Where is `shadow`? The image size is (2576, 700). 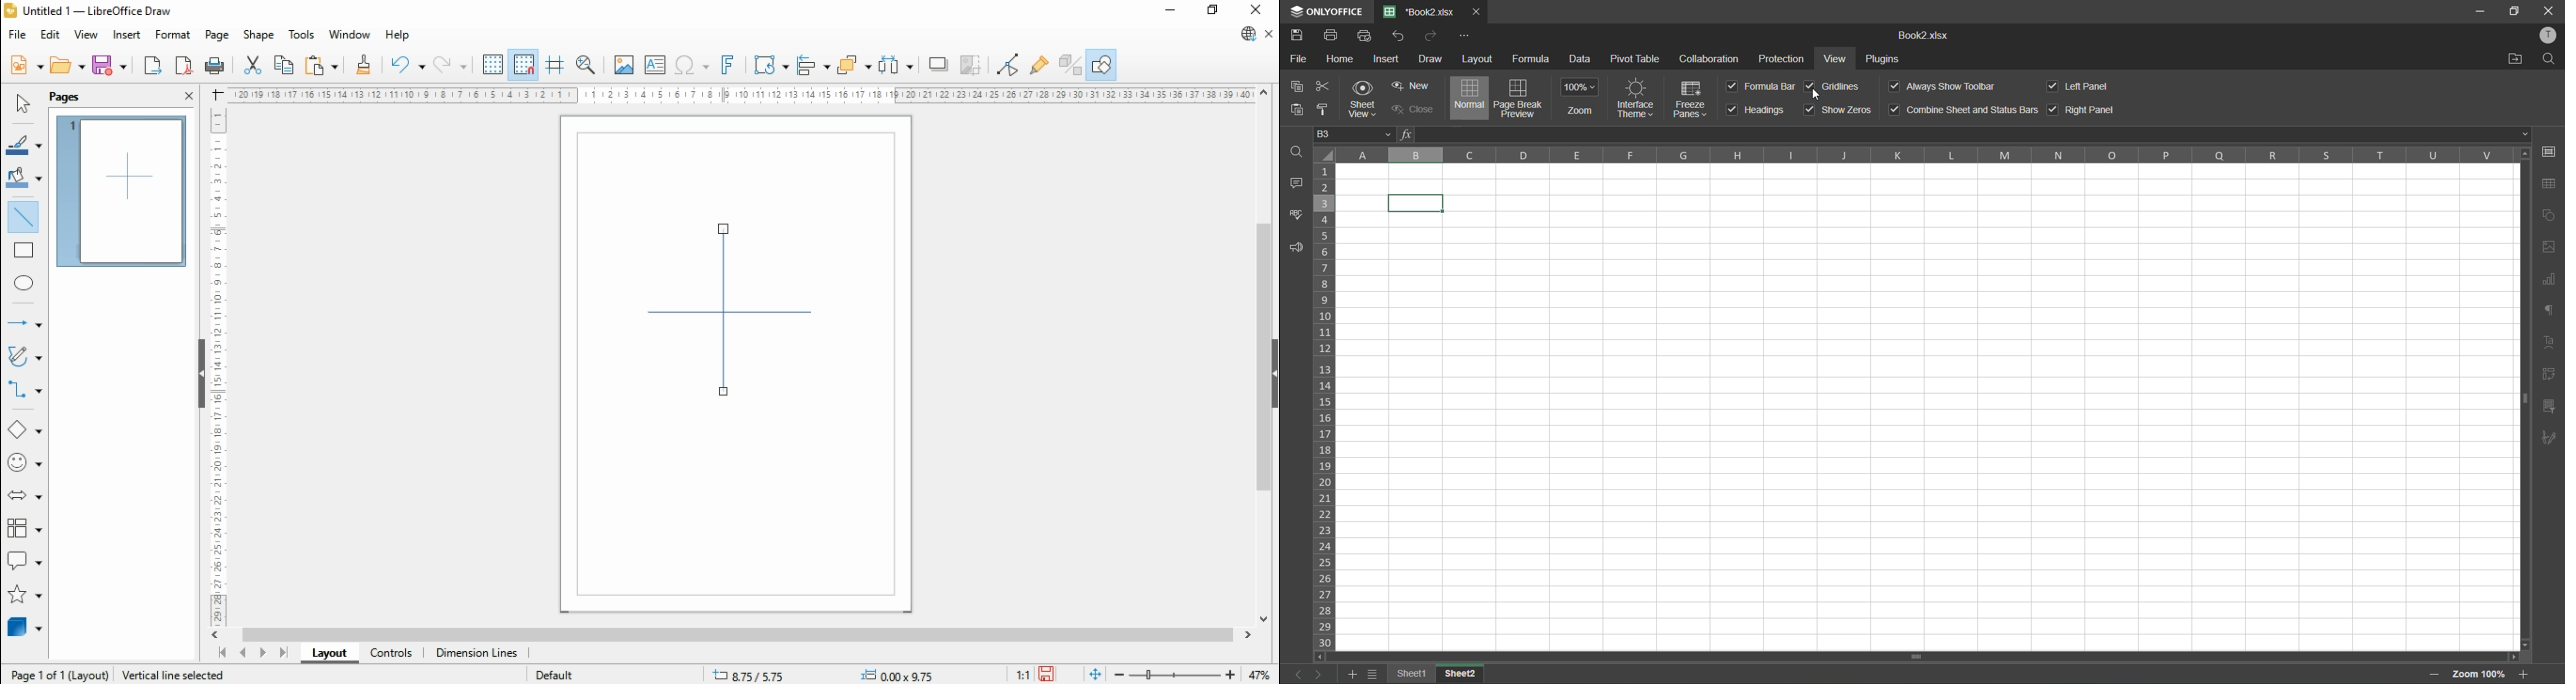
shadow is located at coordinates (940, 64).